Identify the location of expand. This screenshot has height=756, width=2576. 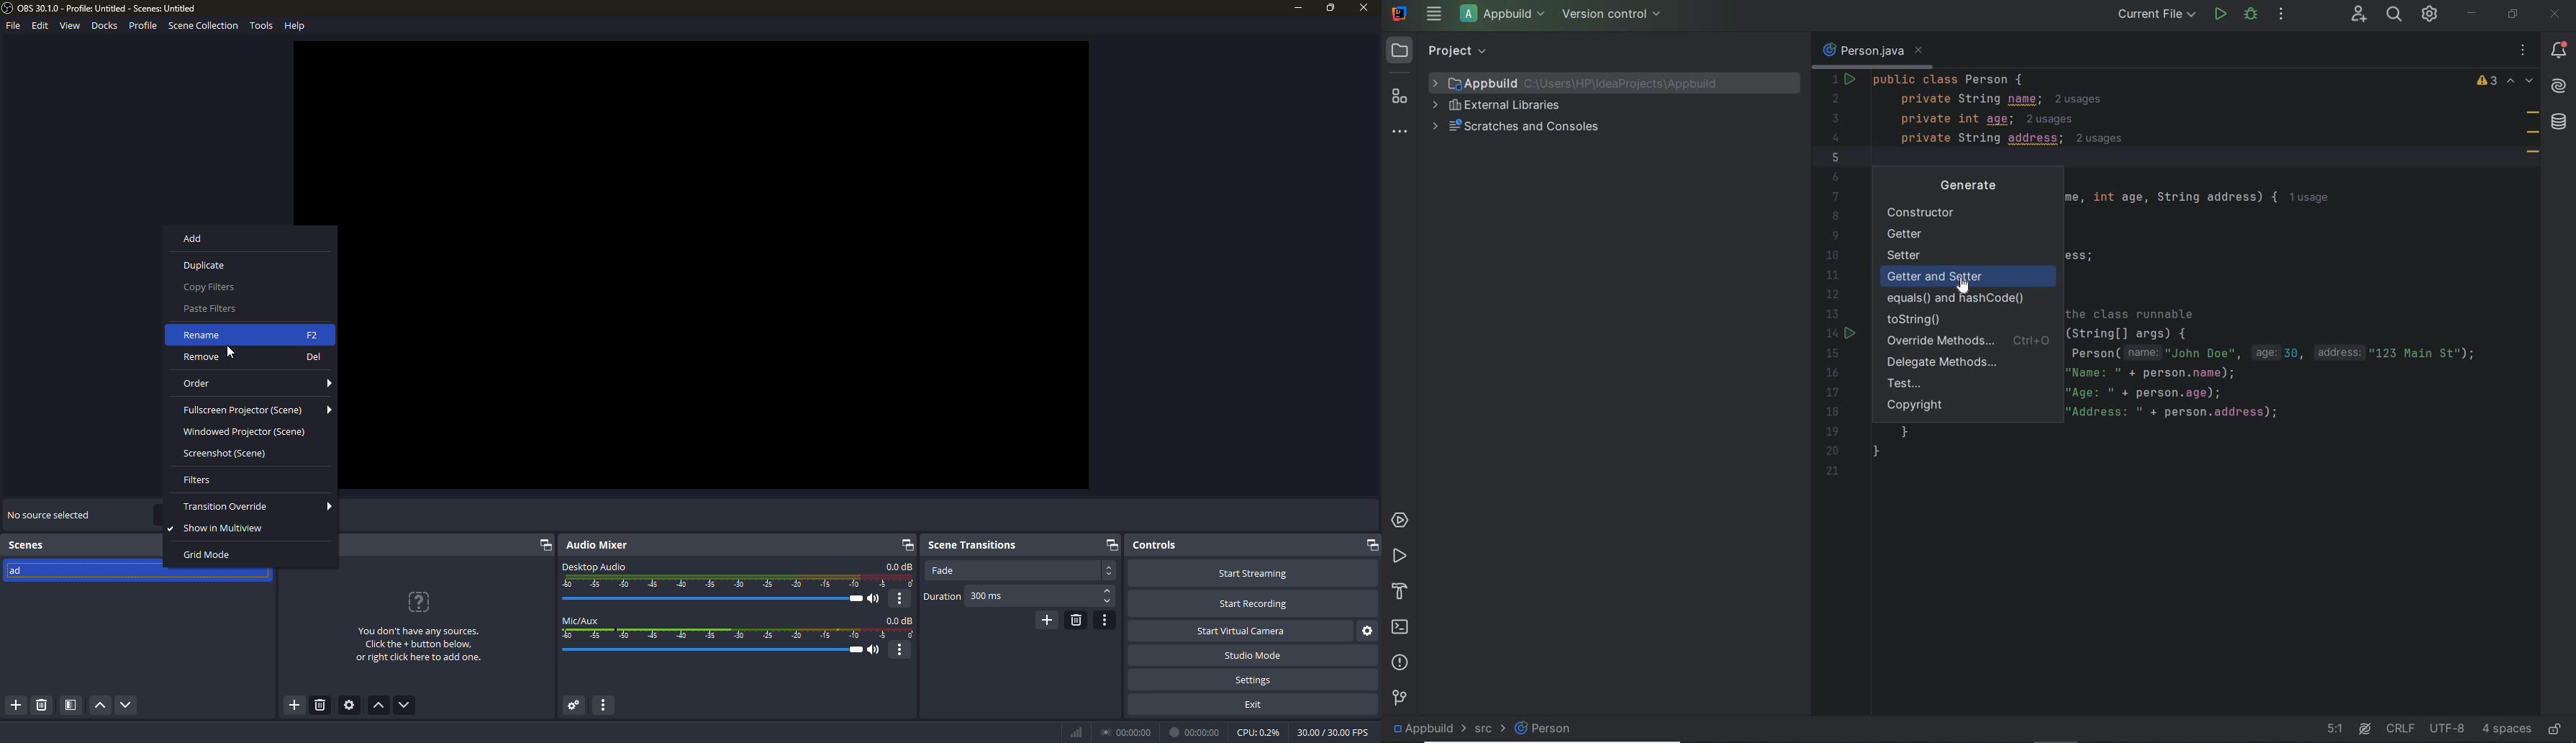
(904, 544).